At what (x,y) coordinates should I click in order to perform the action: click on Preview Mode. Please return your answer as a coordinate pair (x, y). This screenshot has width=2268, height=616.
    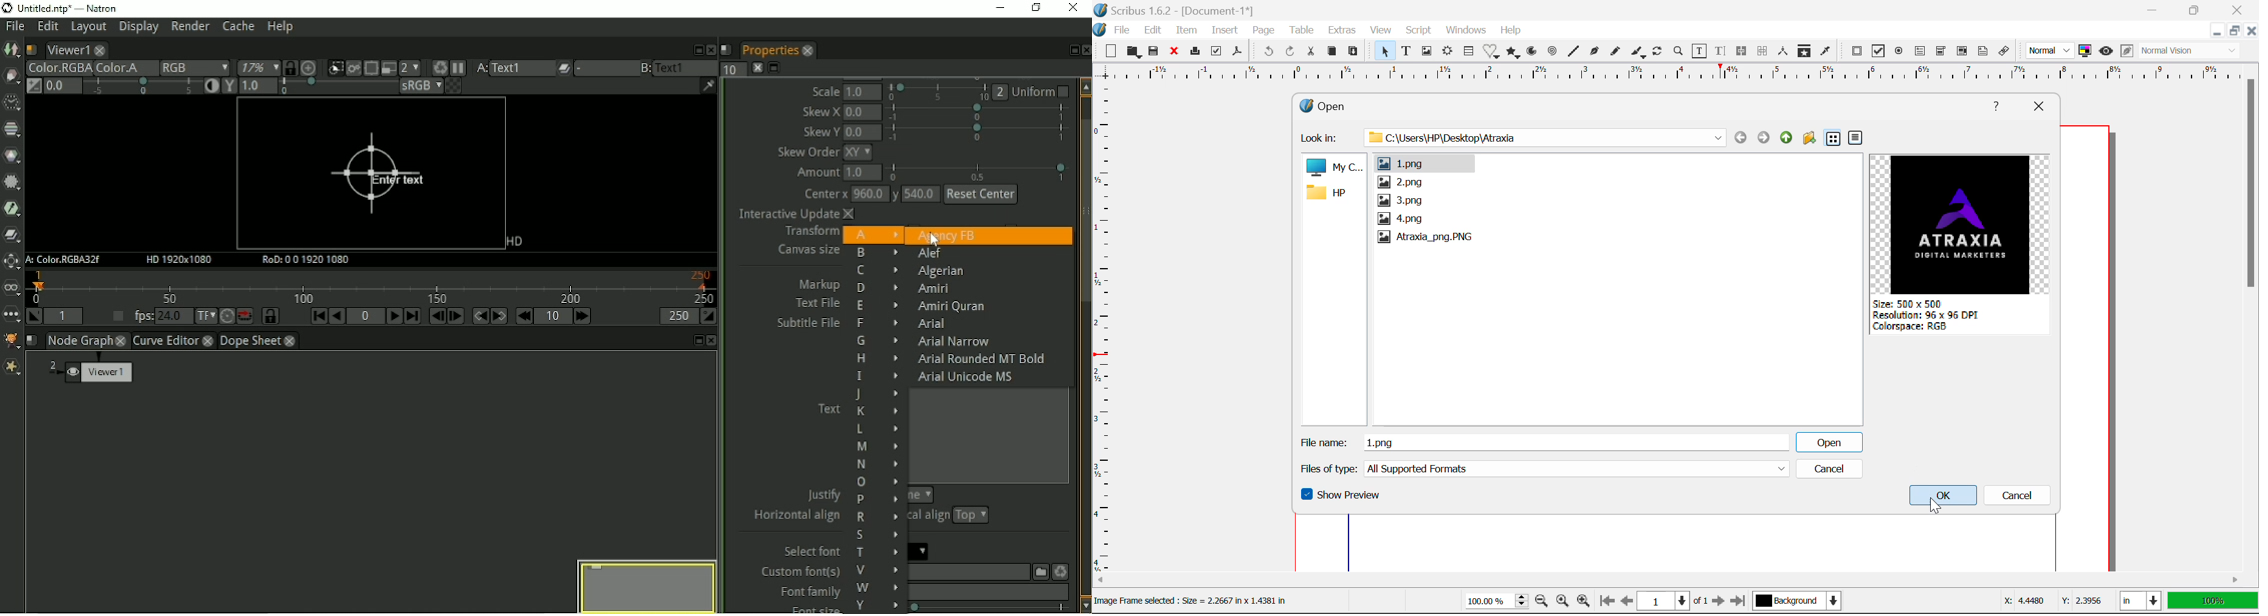
    Looking at the image, I should click on (2107, 52).